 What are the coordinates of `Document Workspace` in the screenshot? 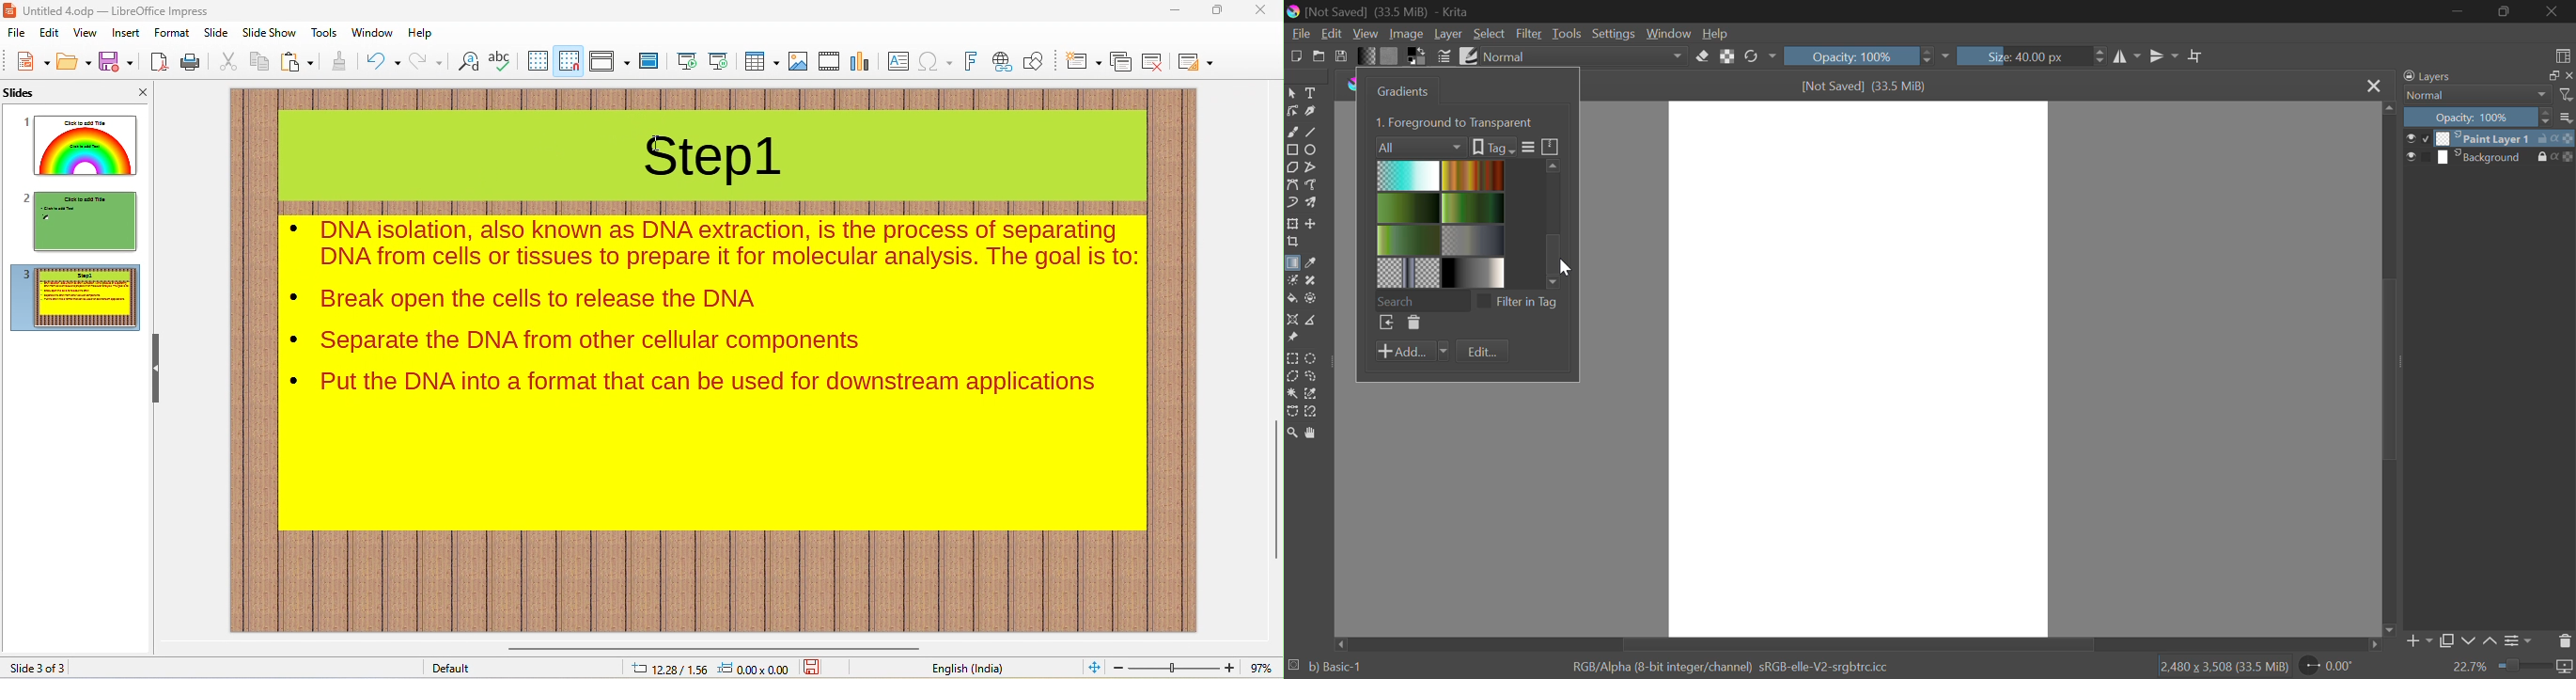 It's located at (1858, 368).